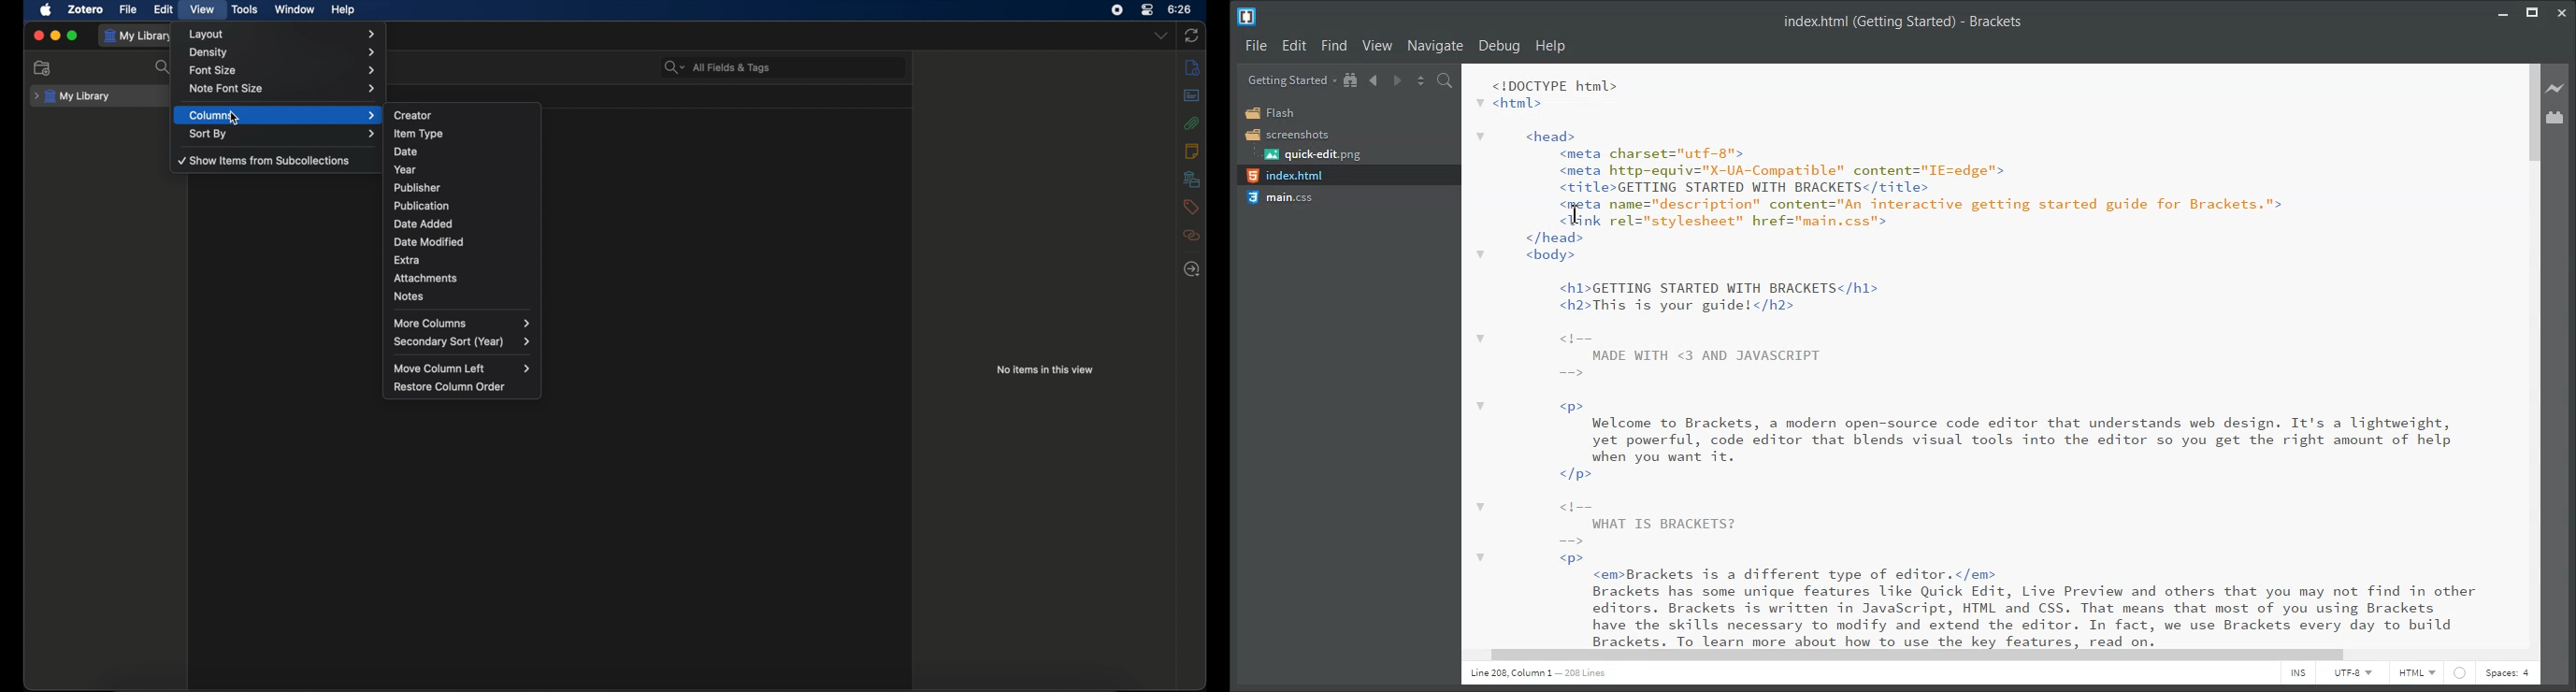  What do you see at coordinates (295, 8) in the screenshot?
I see `window` at bounding box center [295, 8].